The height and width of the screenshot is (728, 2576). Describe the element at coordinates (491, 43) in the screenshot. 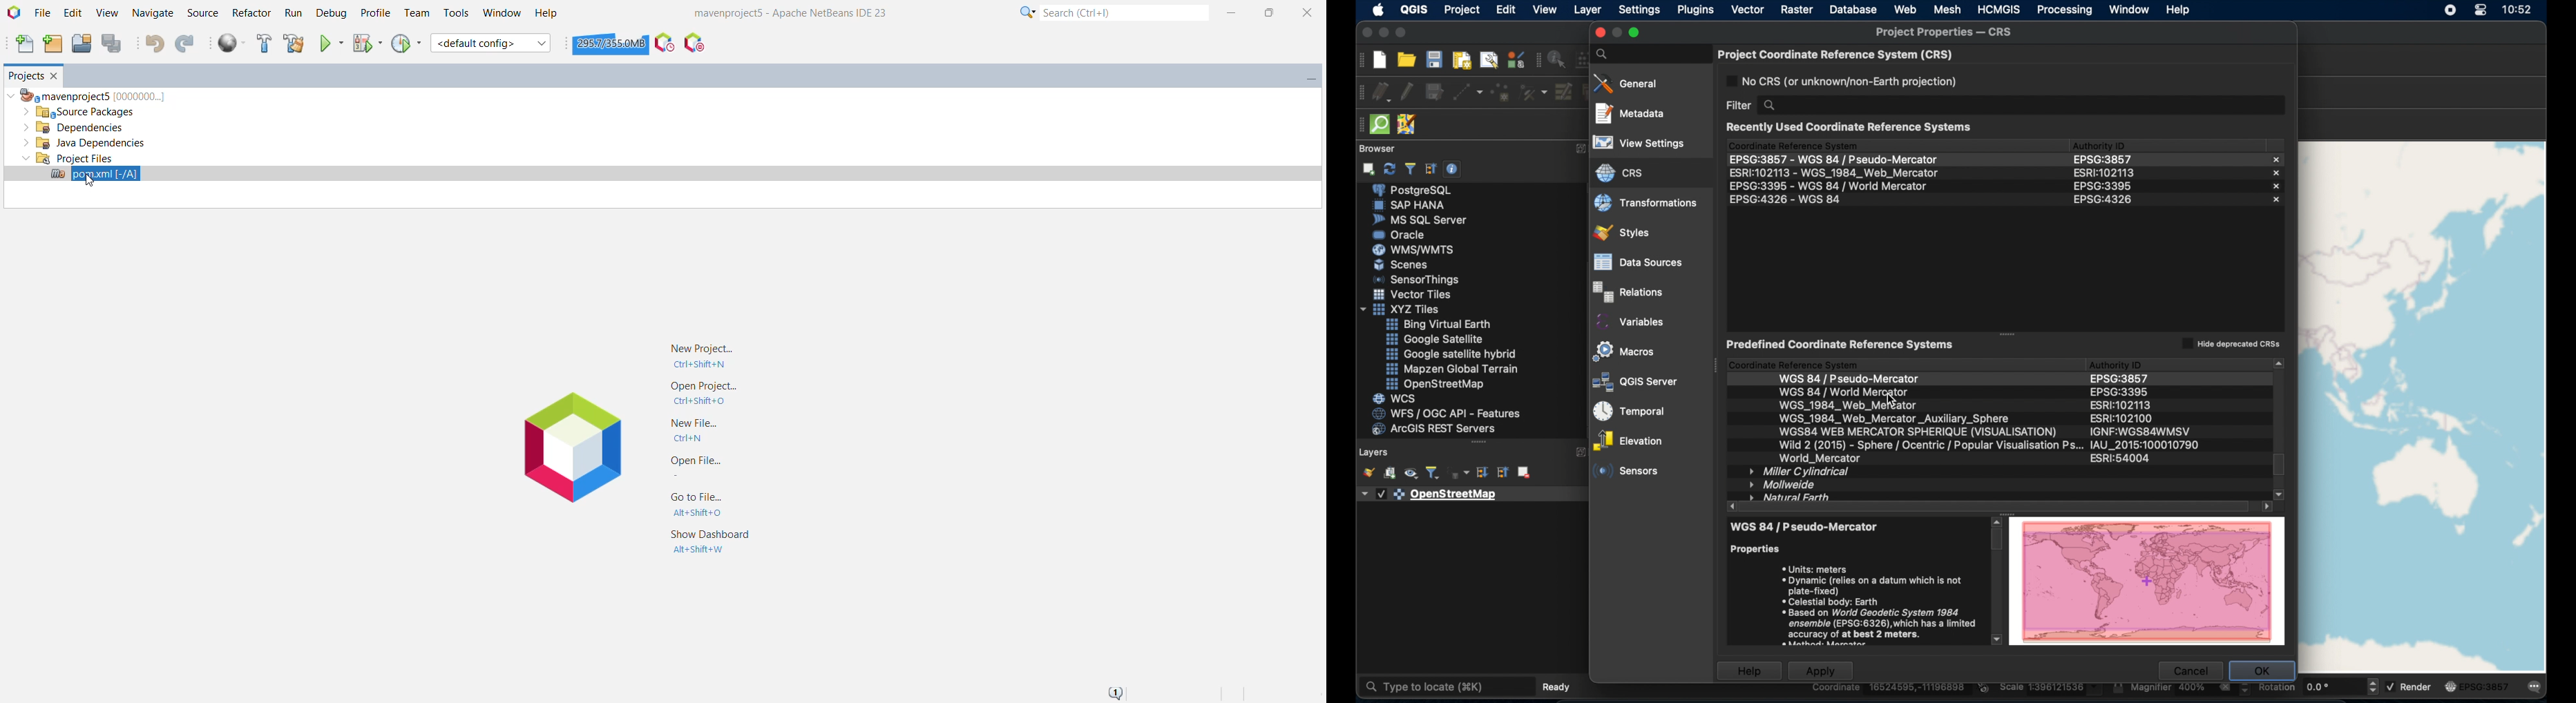

I see `Set Project Configuration` at that location.